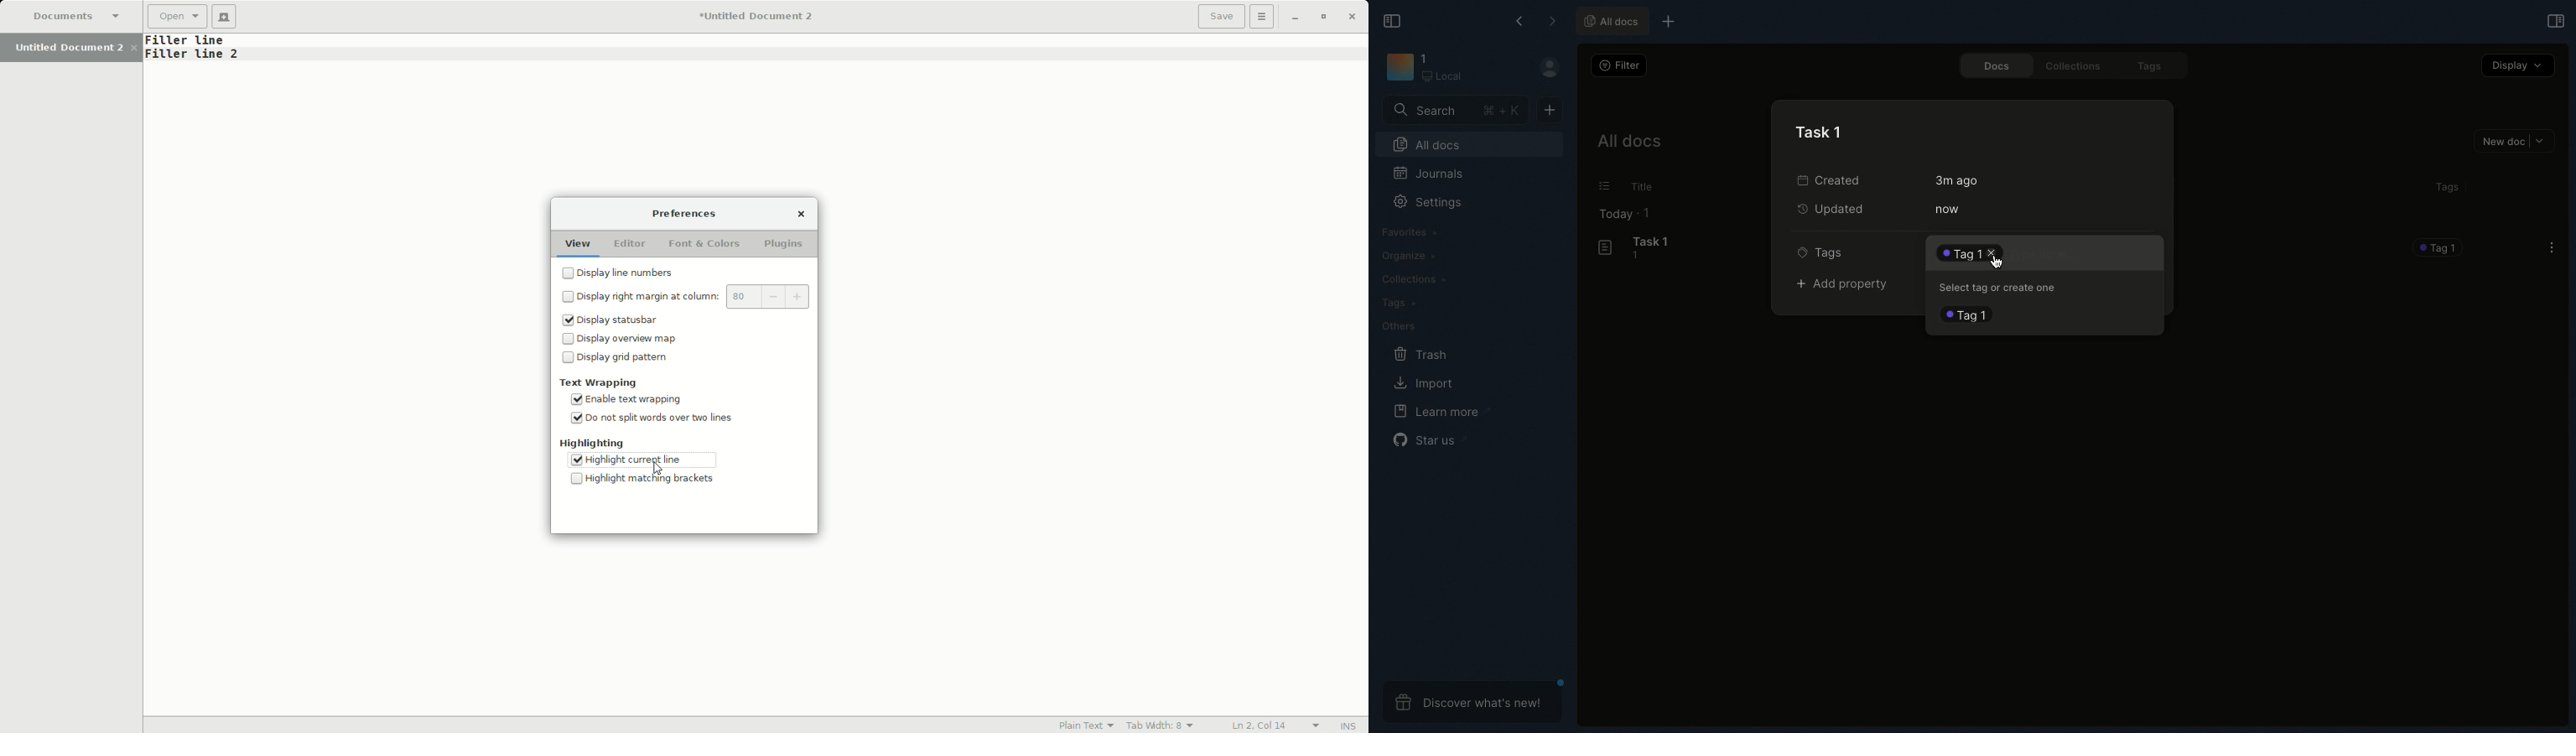  What do you see at coordinates (1620, 65) in the screenshot?
I see `Filter` at bounding box center [1620, 65].